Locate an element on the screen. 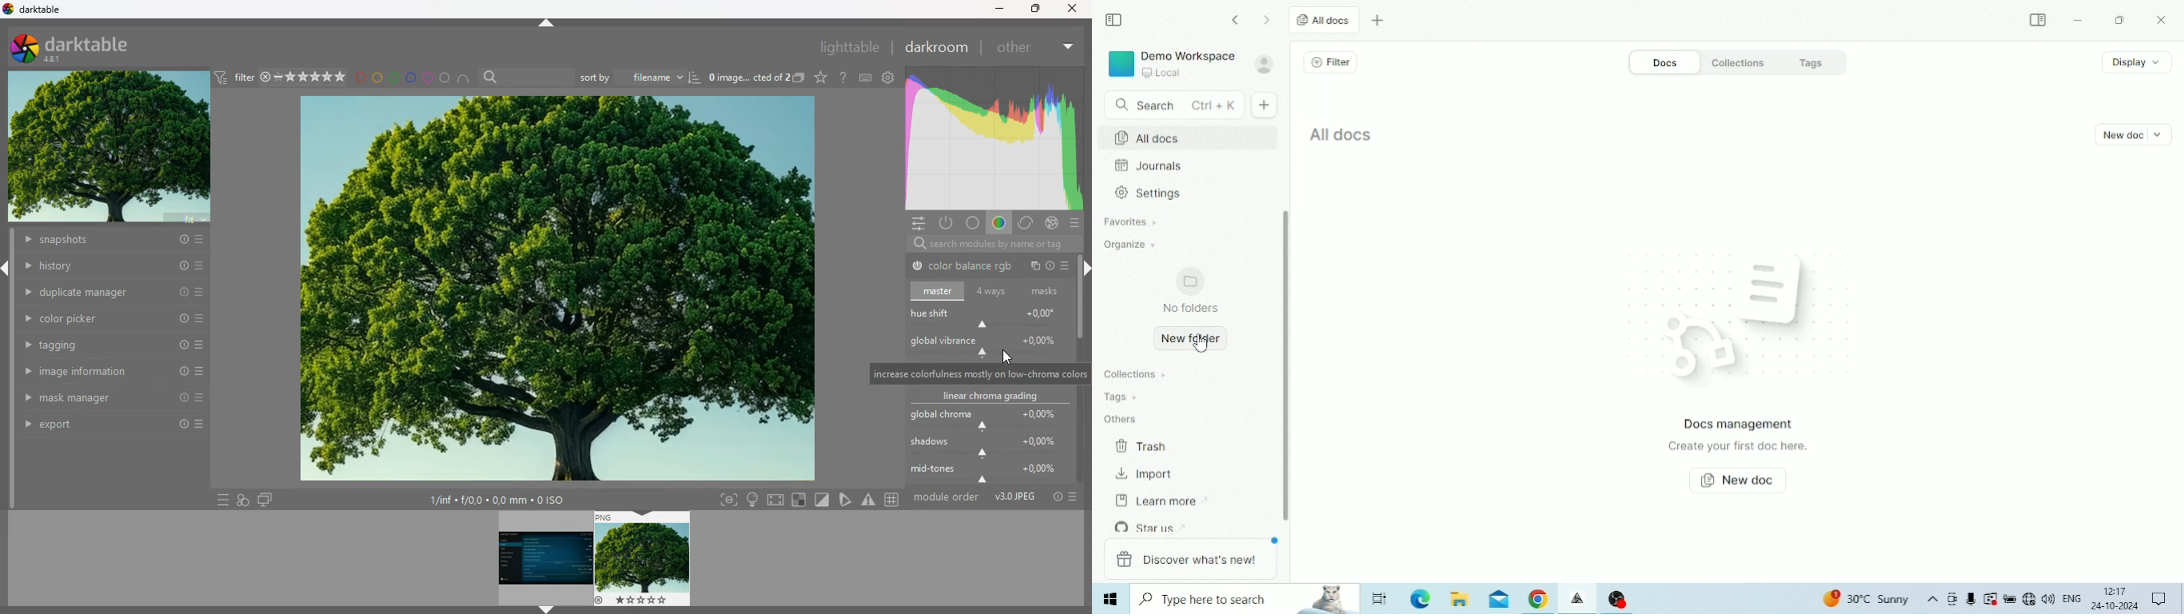 The height and width of the screenshot is (616, 2184). New doc is located at coordinates (1266, 105).